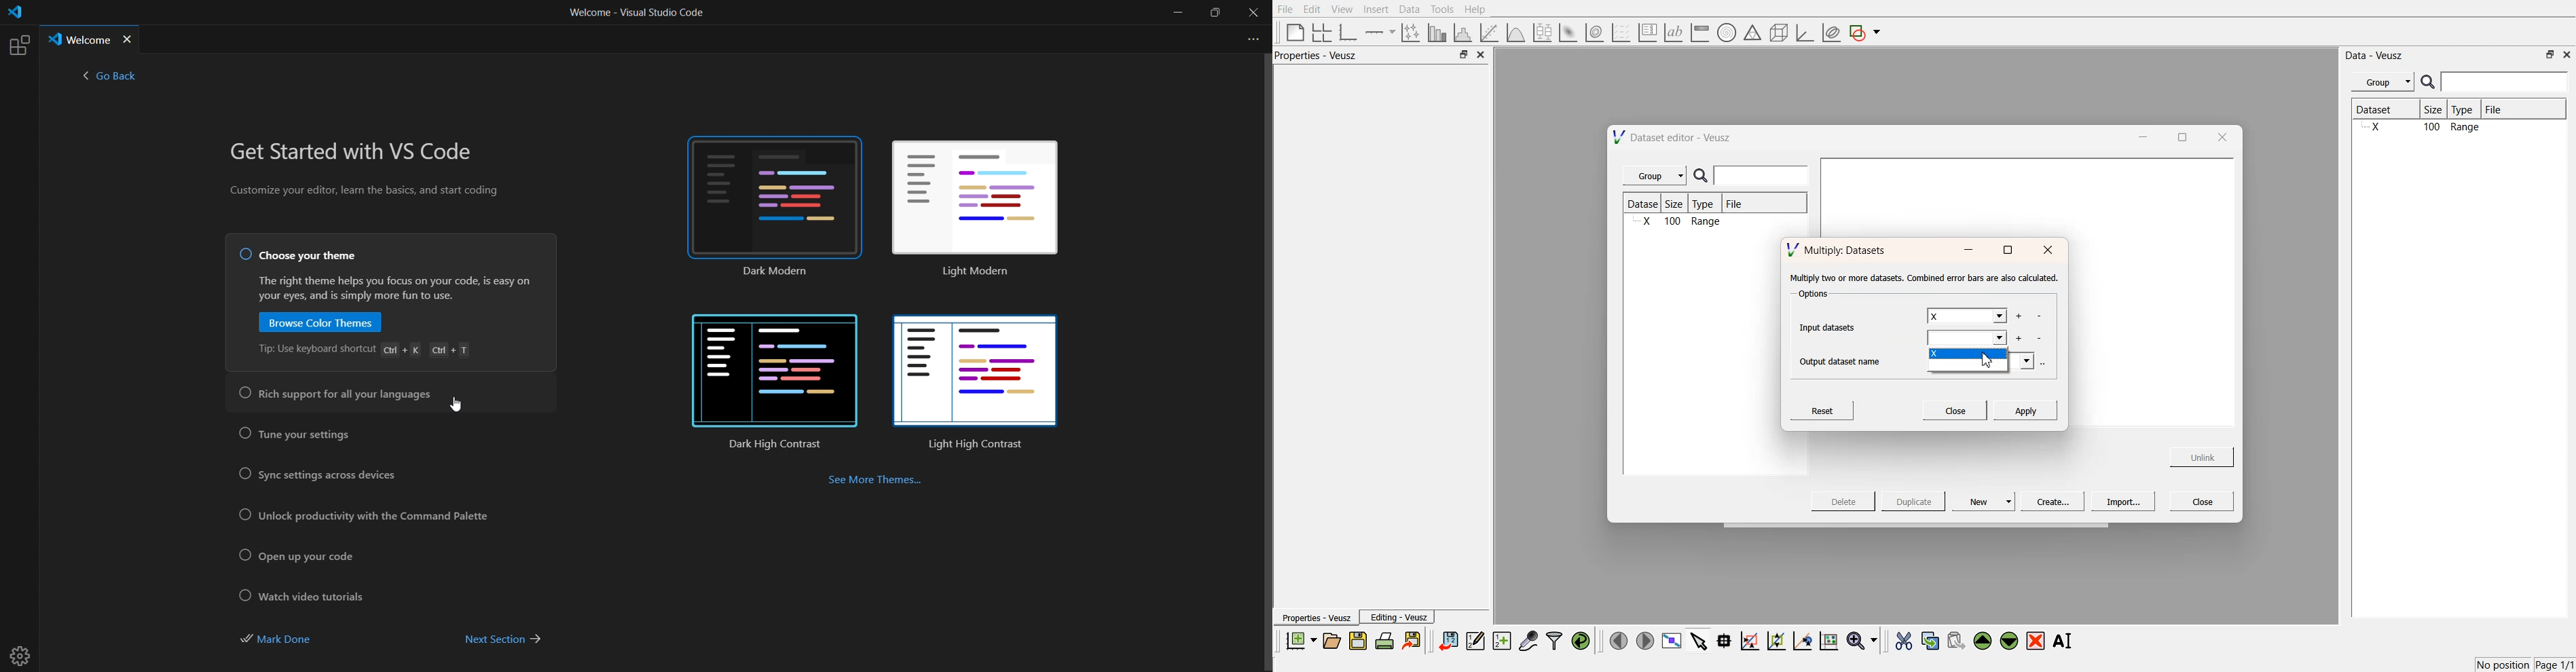  I want to click on Multiply: Datasets, so click(1838, 248).